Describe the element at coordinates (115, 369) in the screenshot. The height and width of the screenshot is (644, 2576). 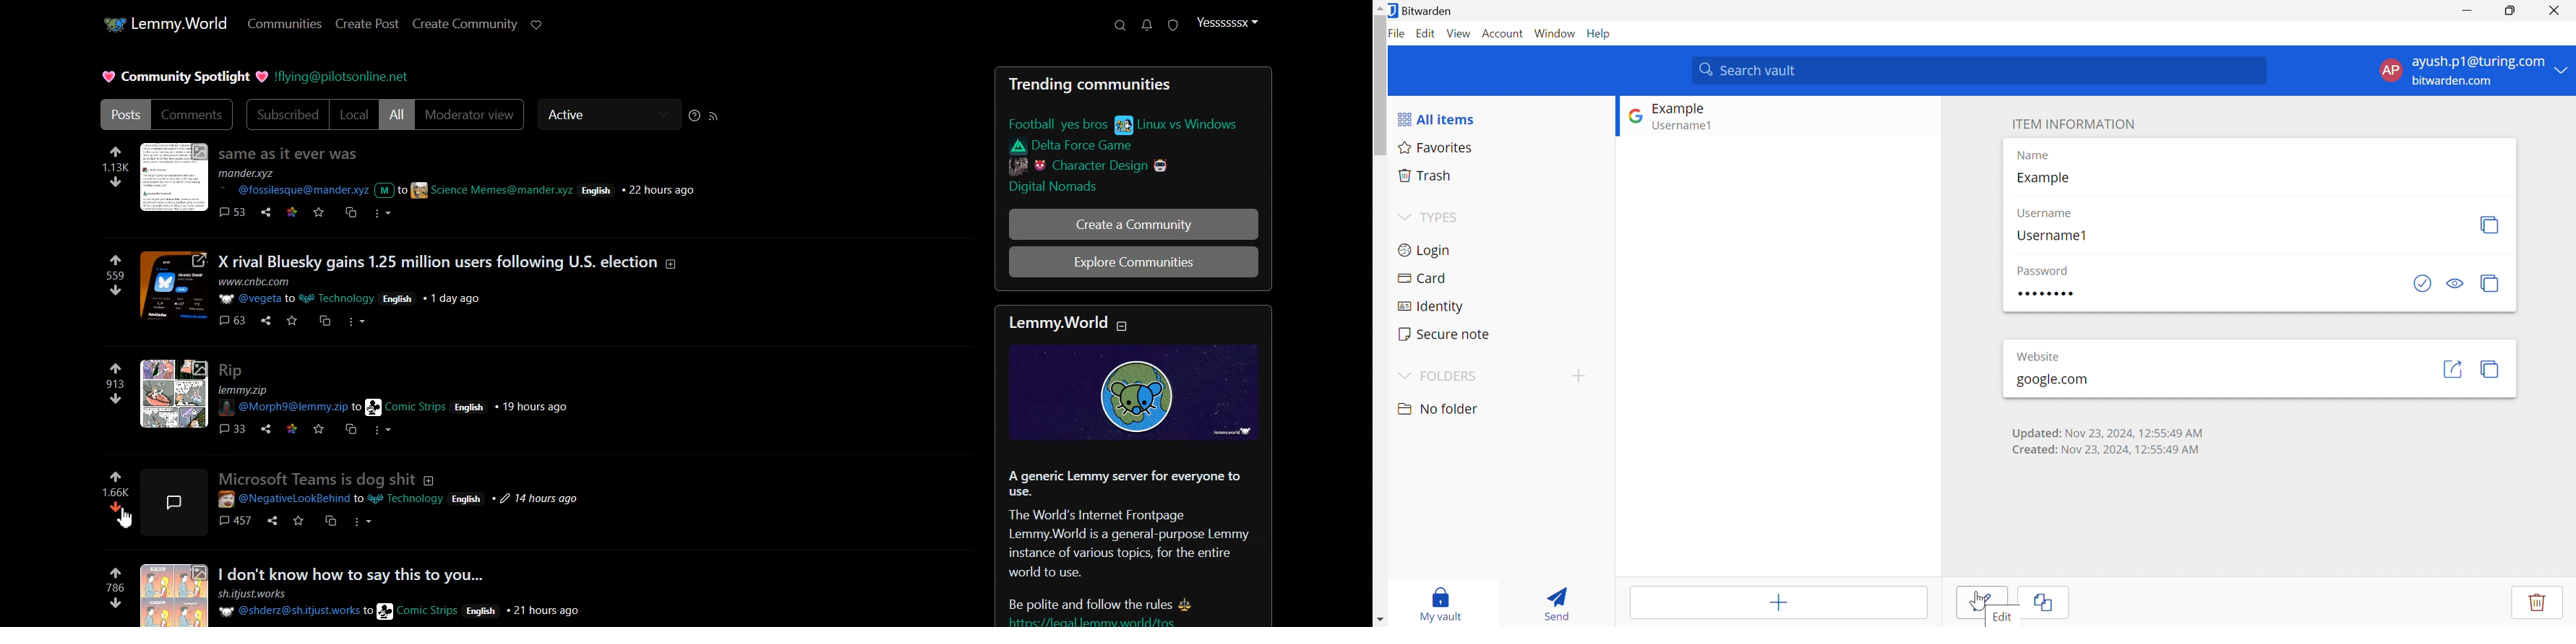
I see `up` at that location.